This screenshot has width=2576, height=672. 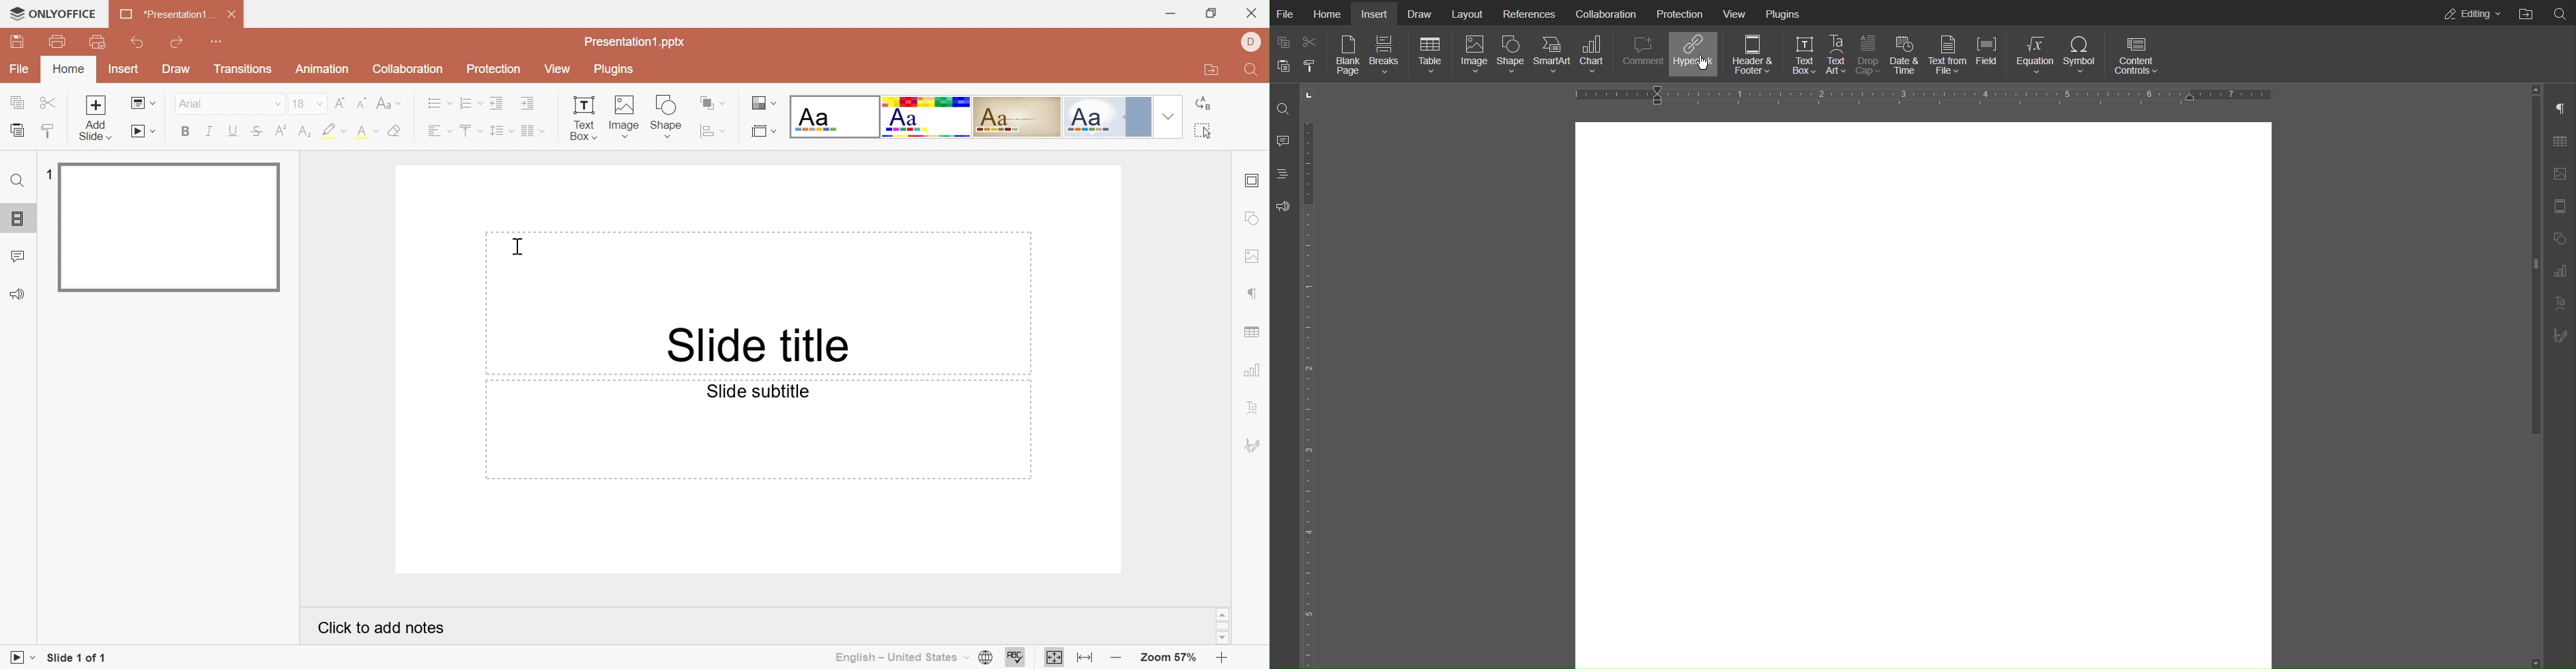 What do you see at coordinates (1226, 627) in the screenshot?
I see `Scroll Bar` at bounding box center [1226, 627].